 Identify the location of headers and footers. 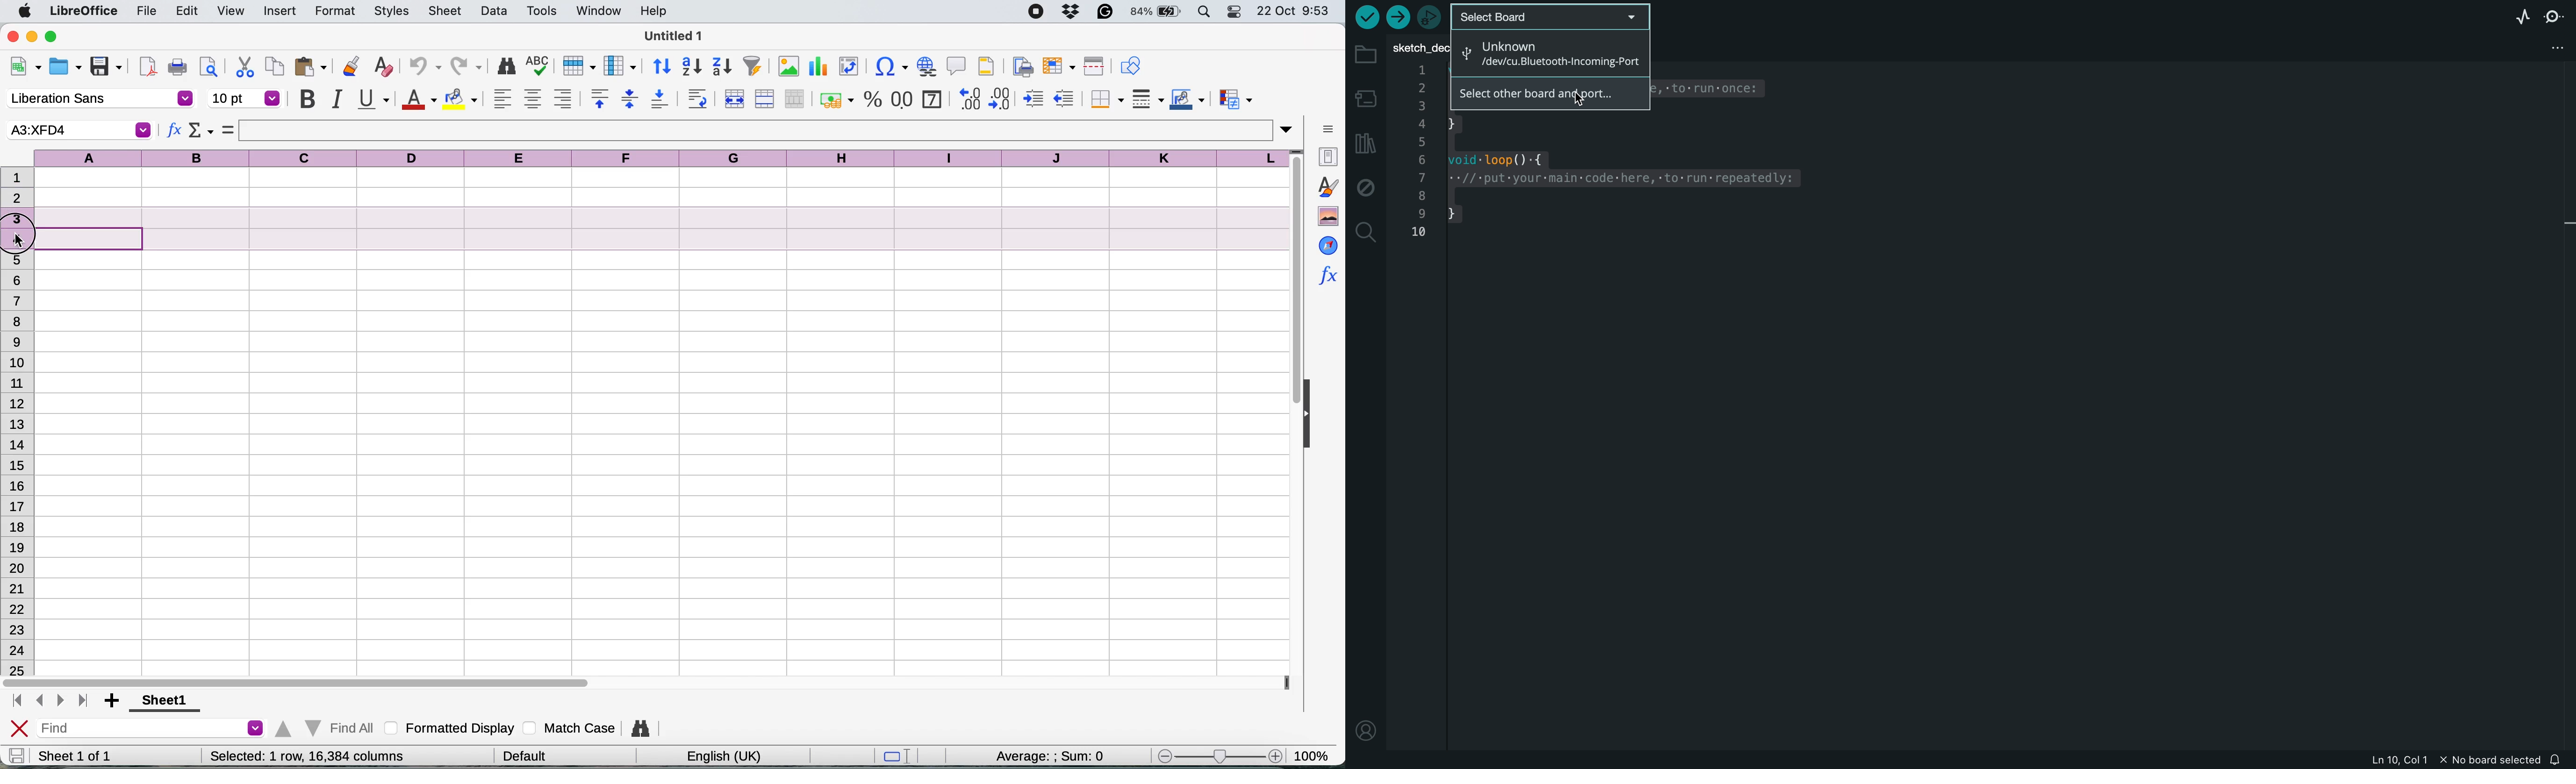
(987, 66).